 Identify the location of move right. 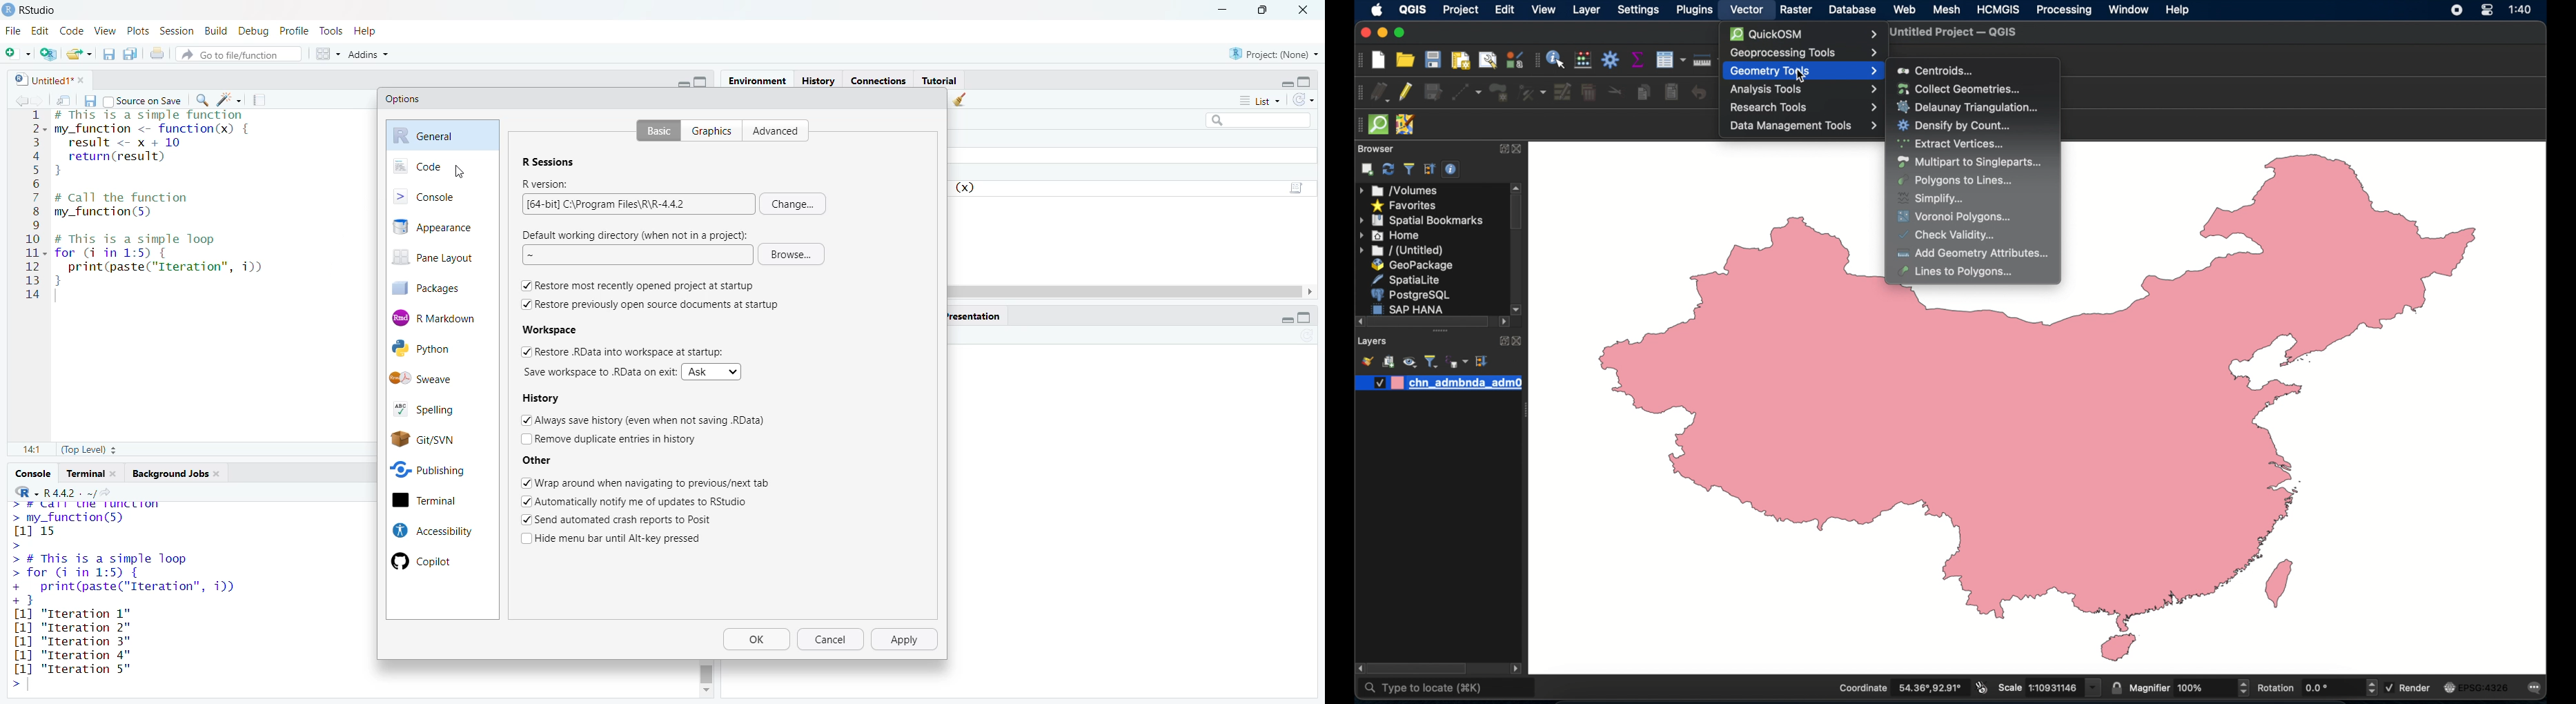
(1315, 292).